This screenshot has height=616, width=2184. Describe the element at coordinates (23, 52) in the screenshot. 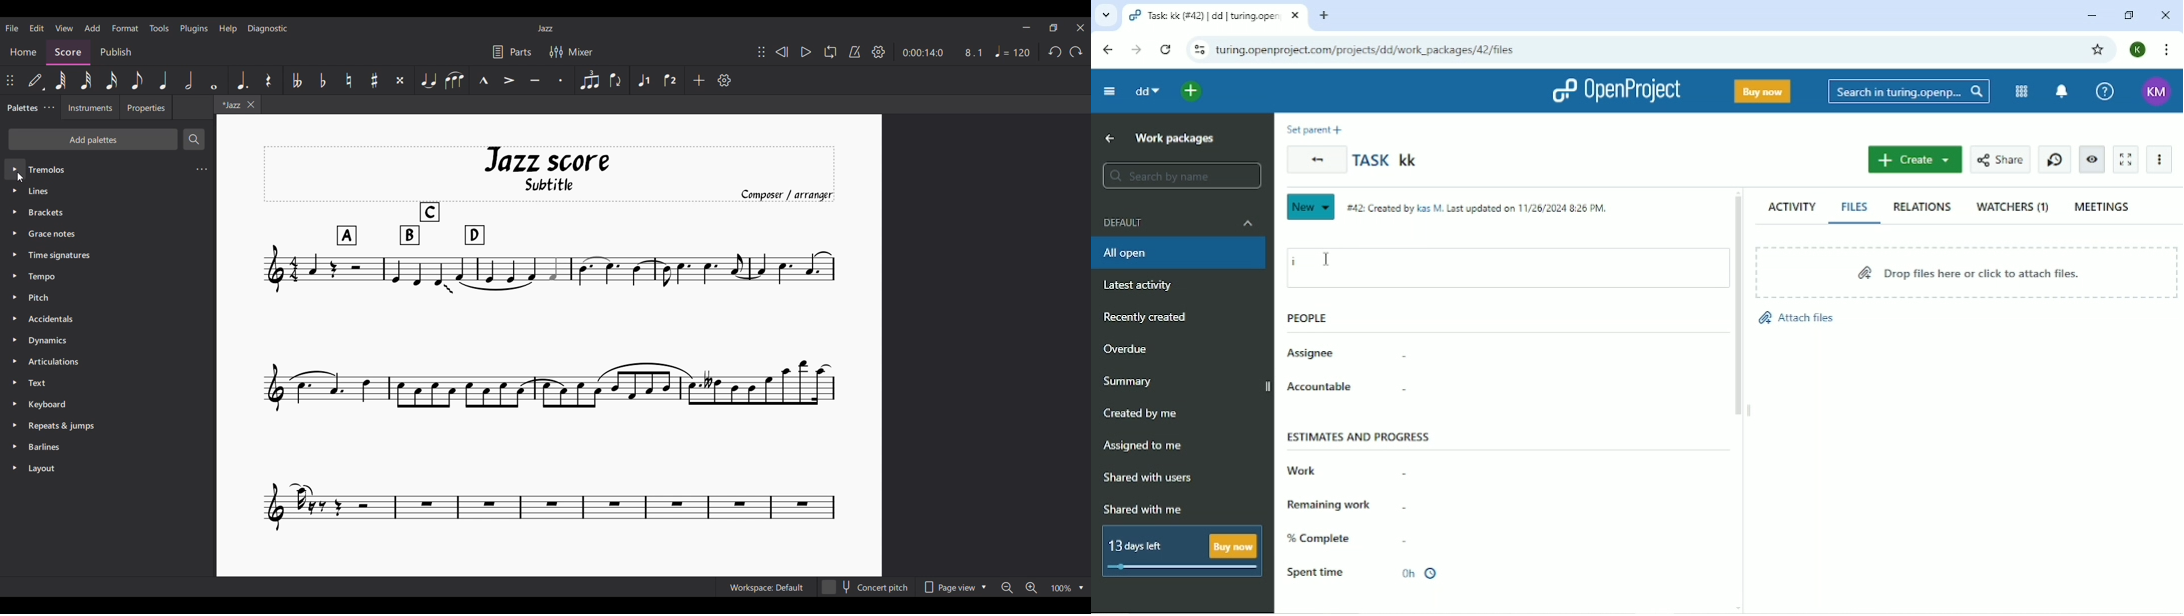

I see `Home` at that location.